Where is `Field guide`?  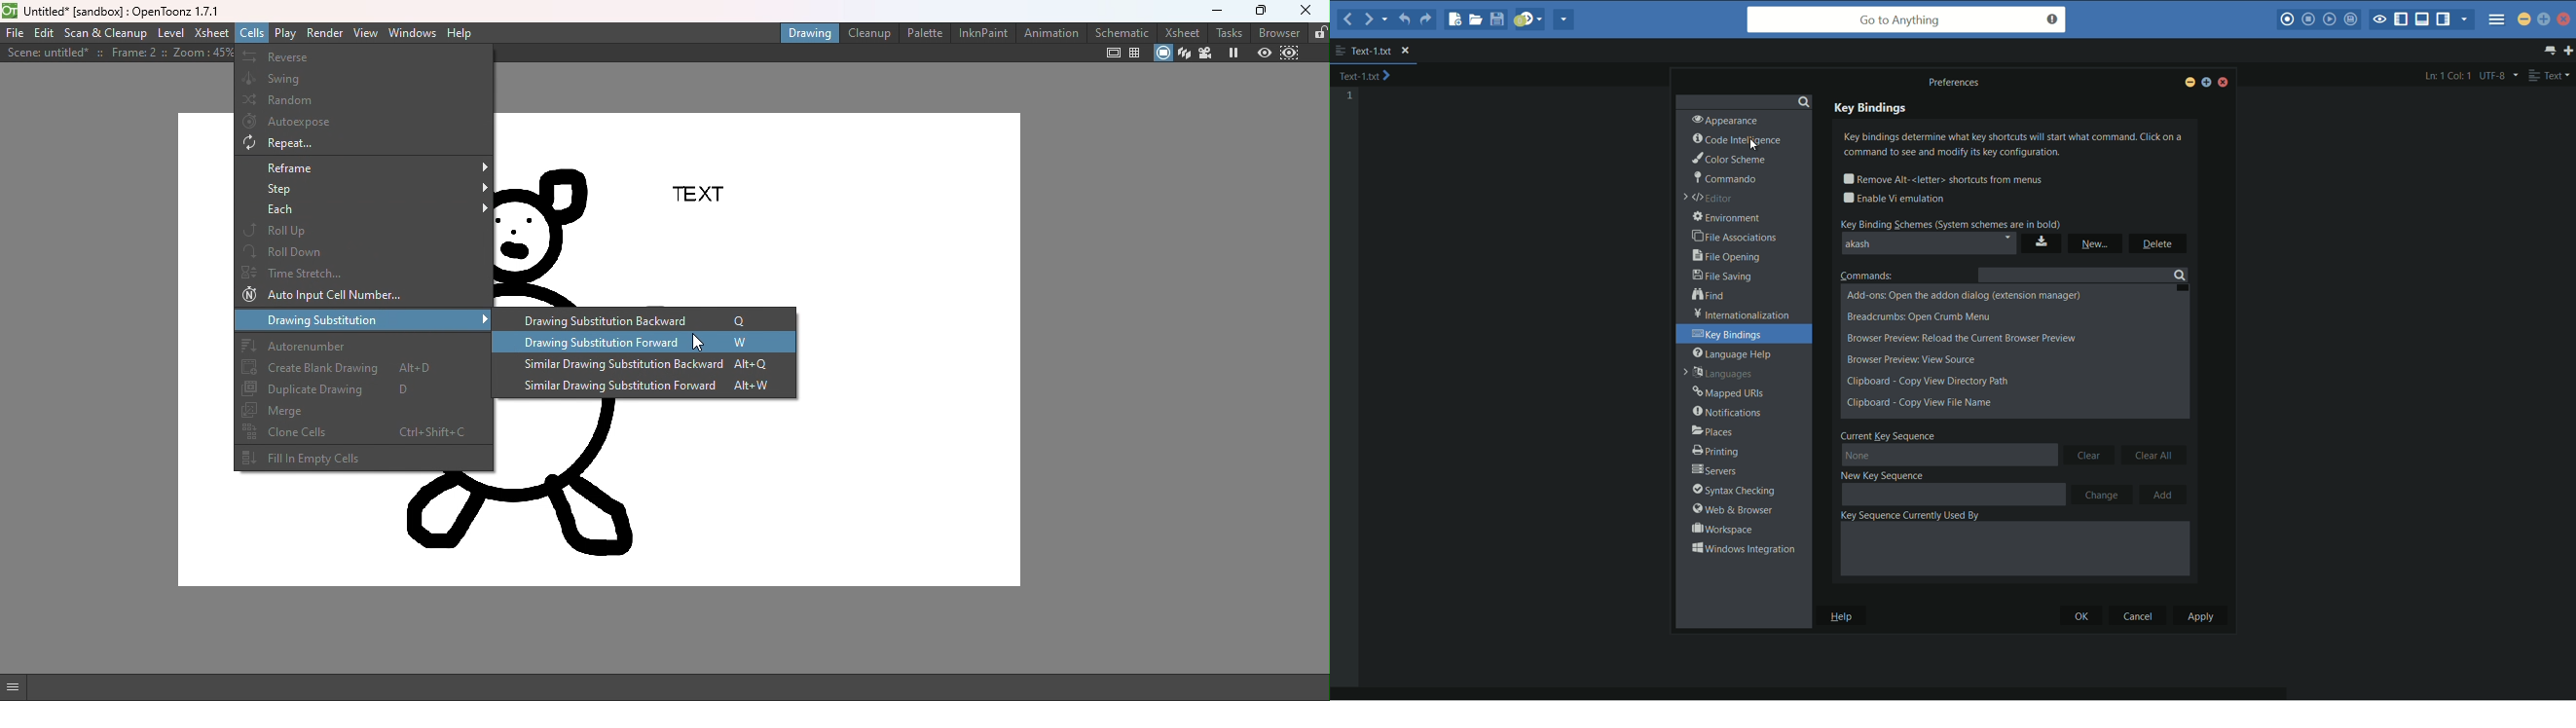 Field guide is located at coordinates (1134, 52).